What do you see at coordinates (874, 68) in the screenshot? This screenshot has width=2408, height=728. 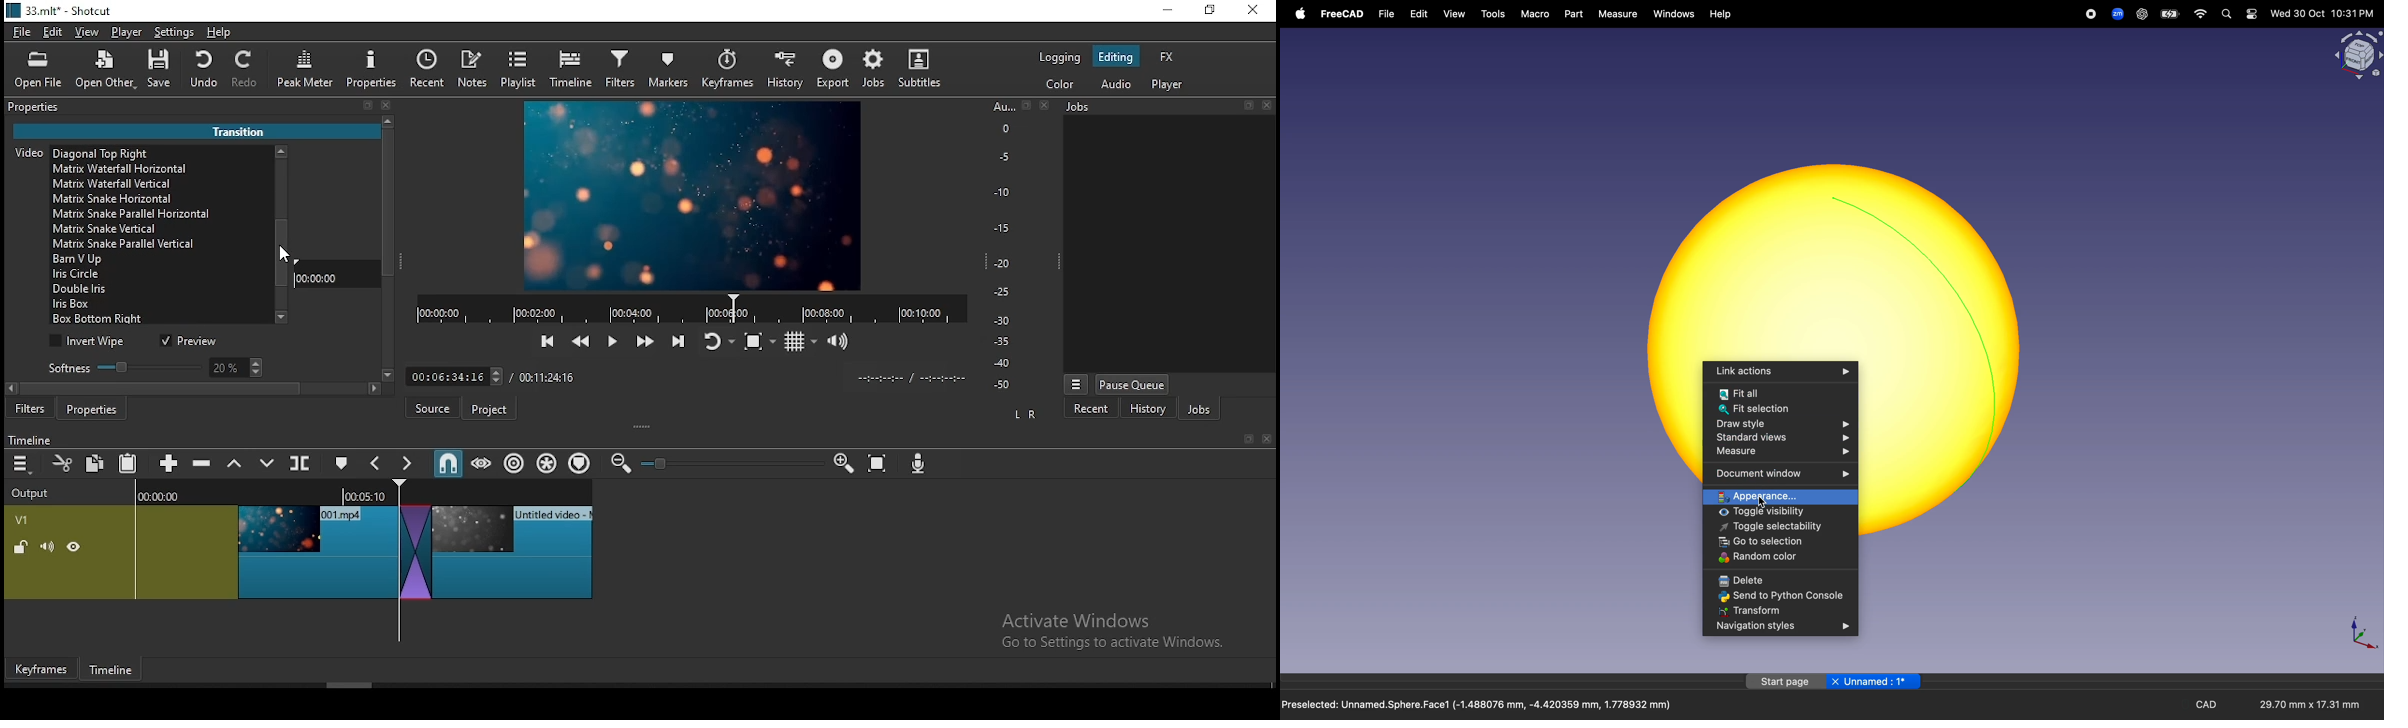 I see `jobs` at bounding box center [874, 68].